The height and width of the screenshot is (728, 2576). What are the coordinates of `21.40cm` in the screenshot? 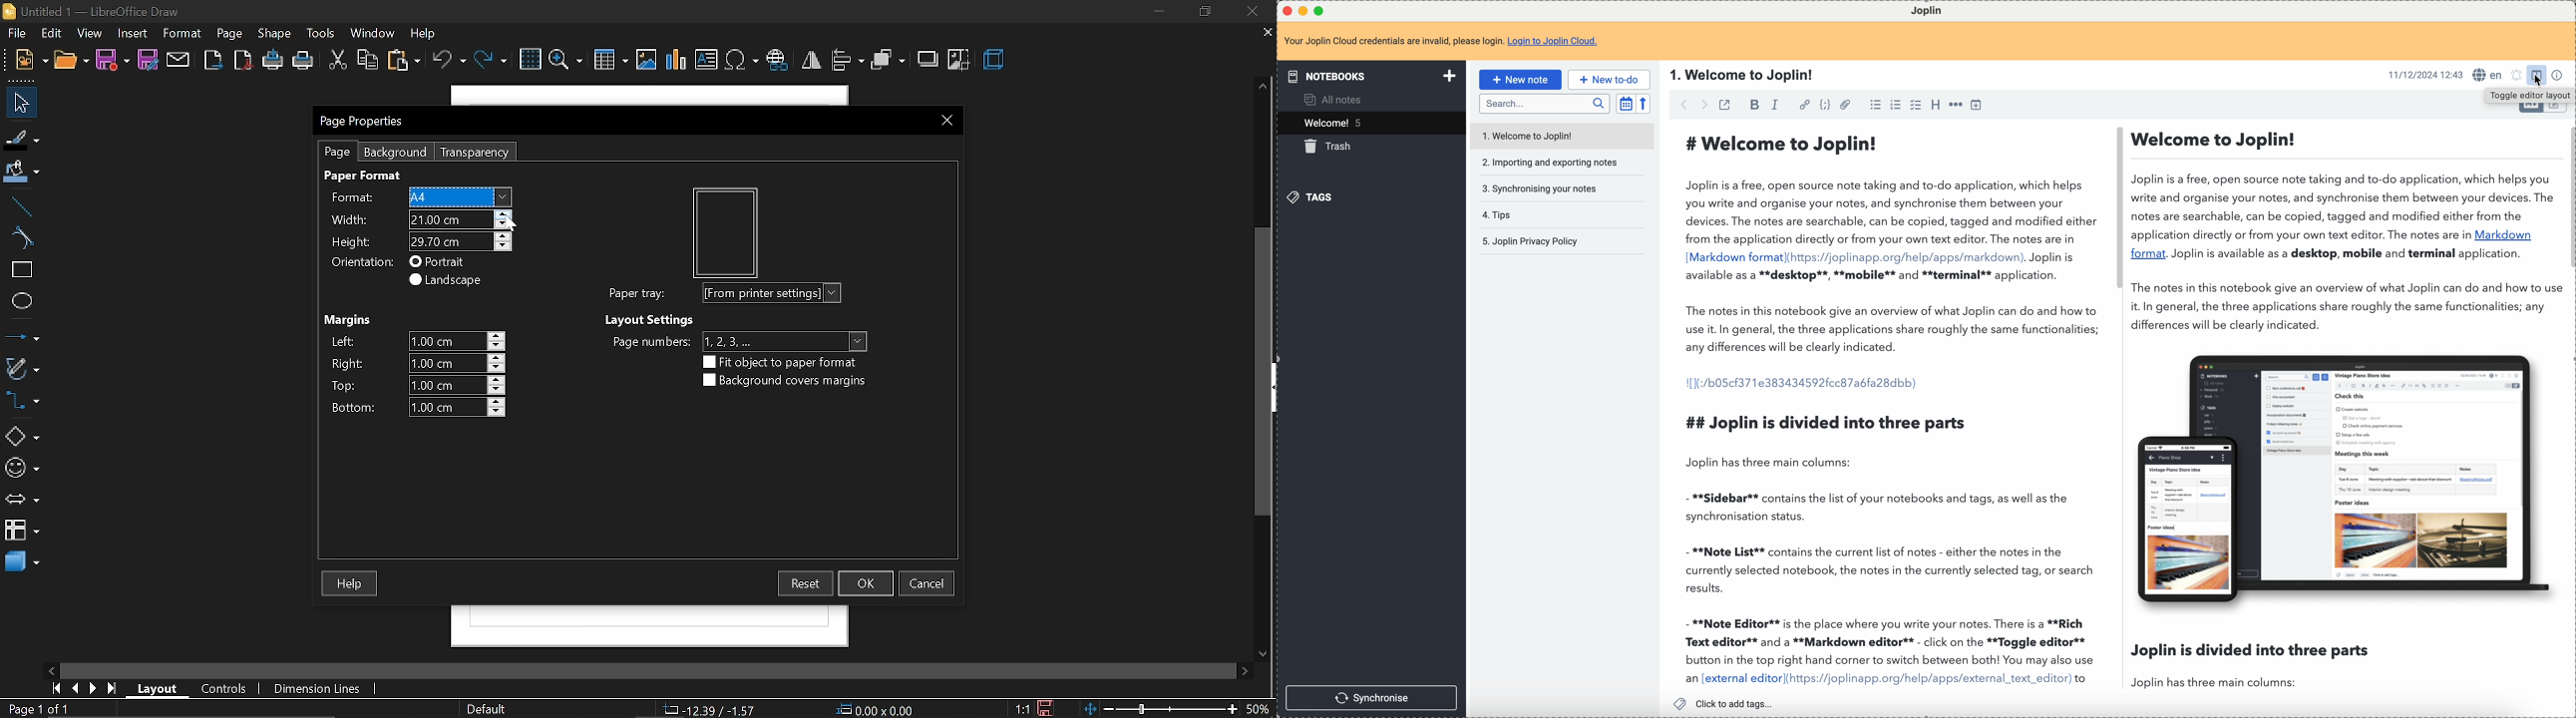 It's located at (460, 220).